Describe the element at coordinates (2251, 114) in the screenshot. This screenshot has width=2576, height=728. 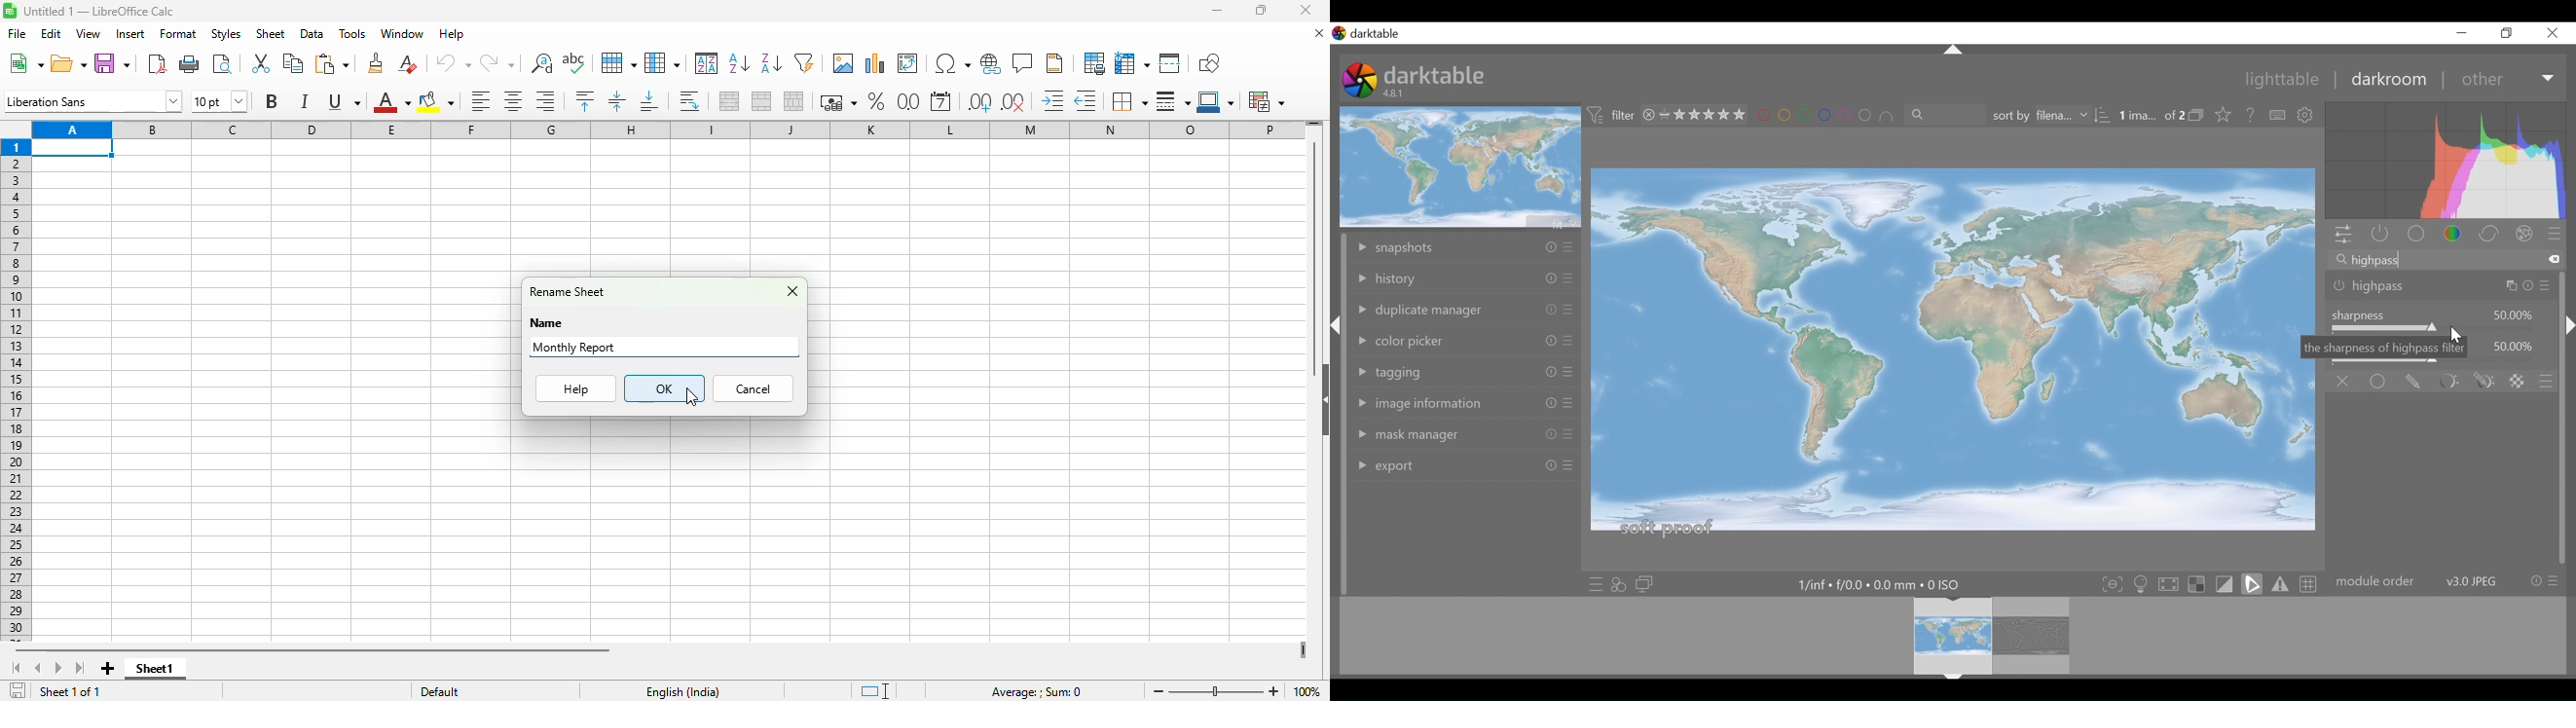
I see `Help` at that location.